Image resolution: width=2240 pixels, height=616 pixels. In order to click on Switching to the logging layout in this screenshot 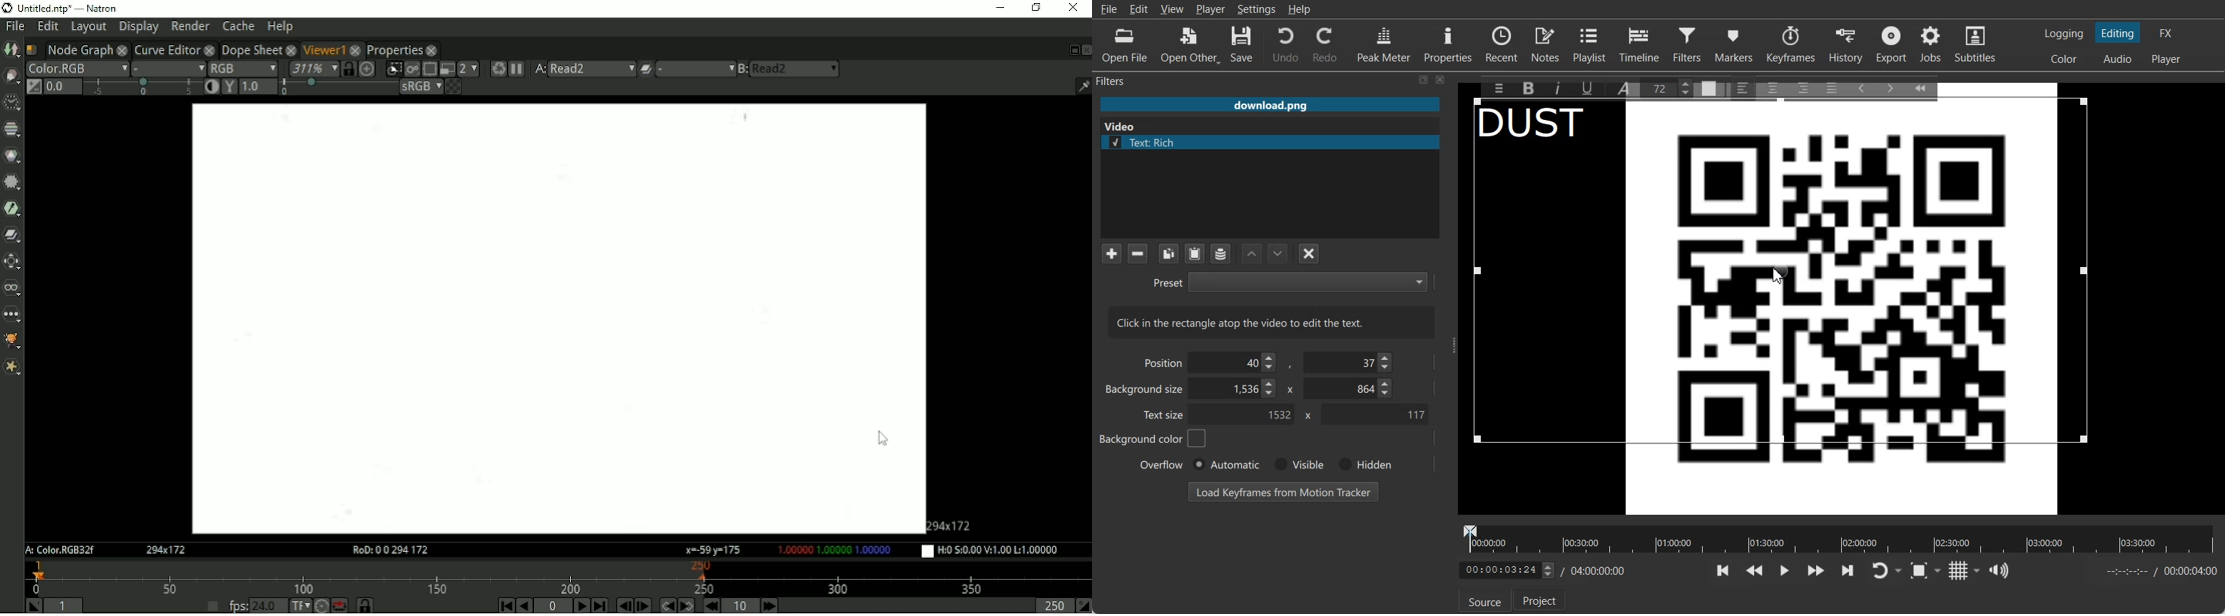, I will do `click(2064, 34)`.